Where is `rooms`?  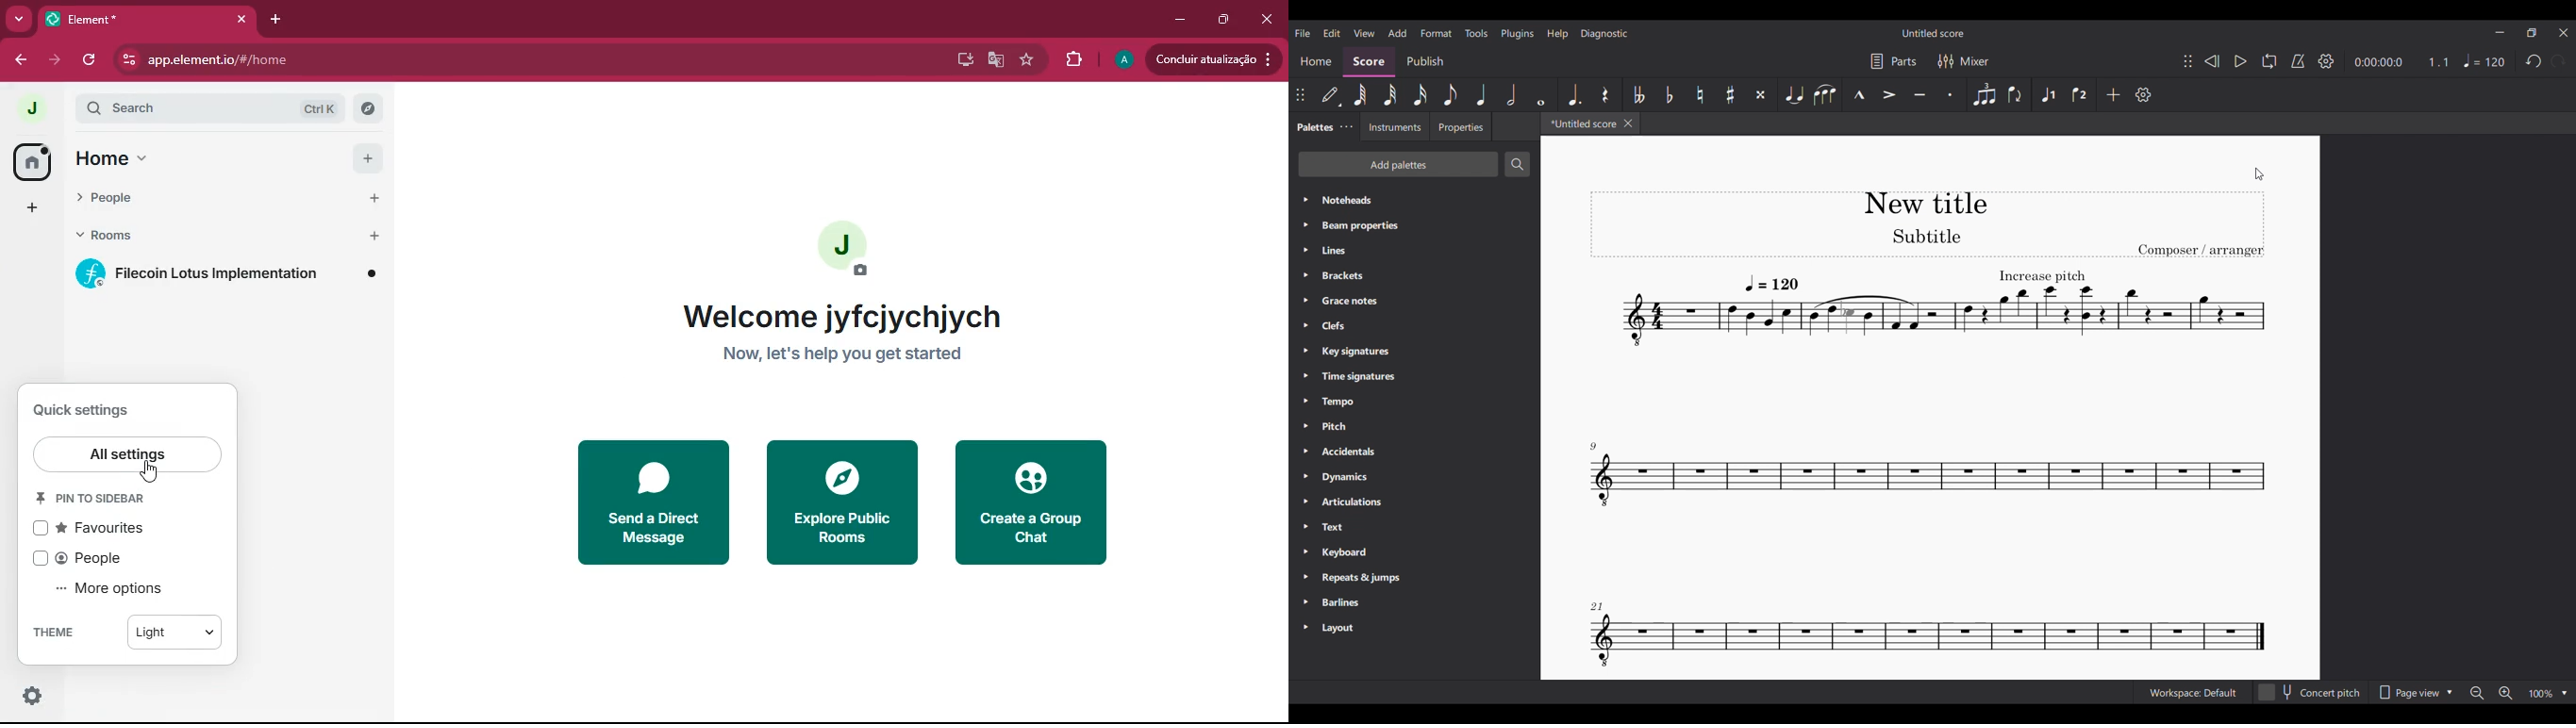
rooms is located at coordinates (191, 233).